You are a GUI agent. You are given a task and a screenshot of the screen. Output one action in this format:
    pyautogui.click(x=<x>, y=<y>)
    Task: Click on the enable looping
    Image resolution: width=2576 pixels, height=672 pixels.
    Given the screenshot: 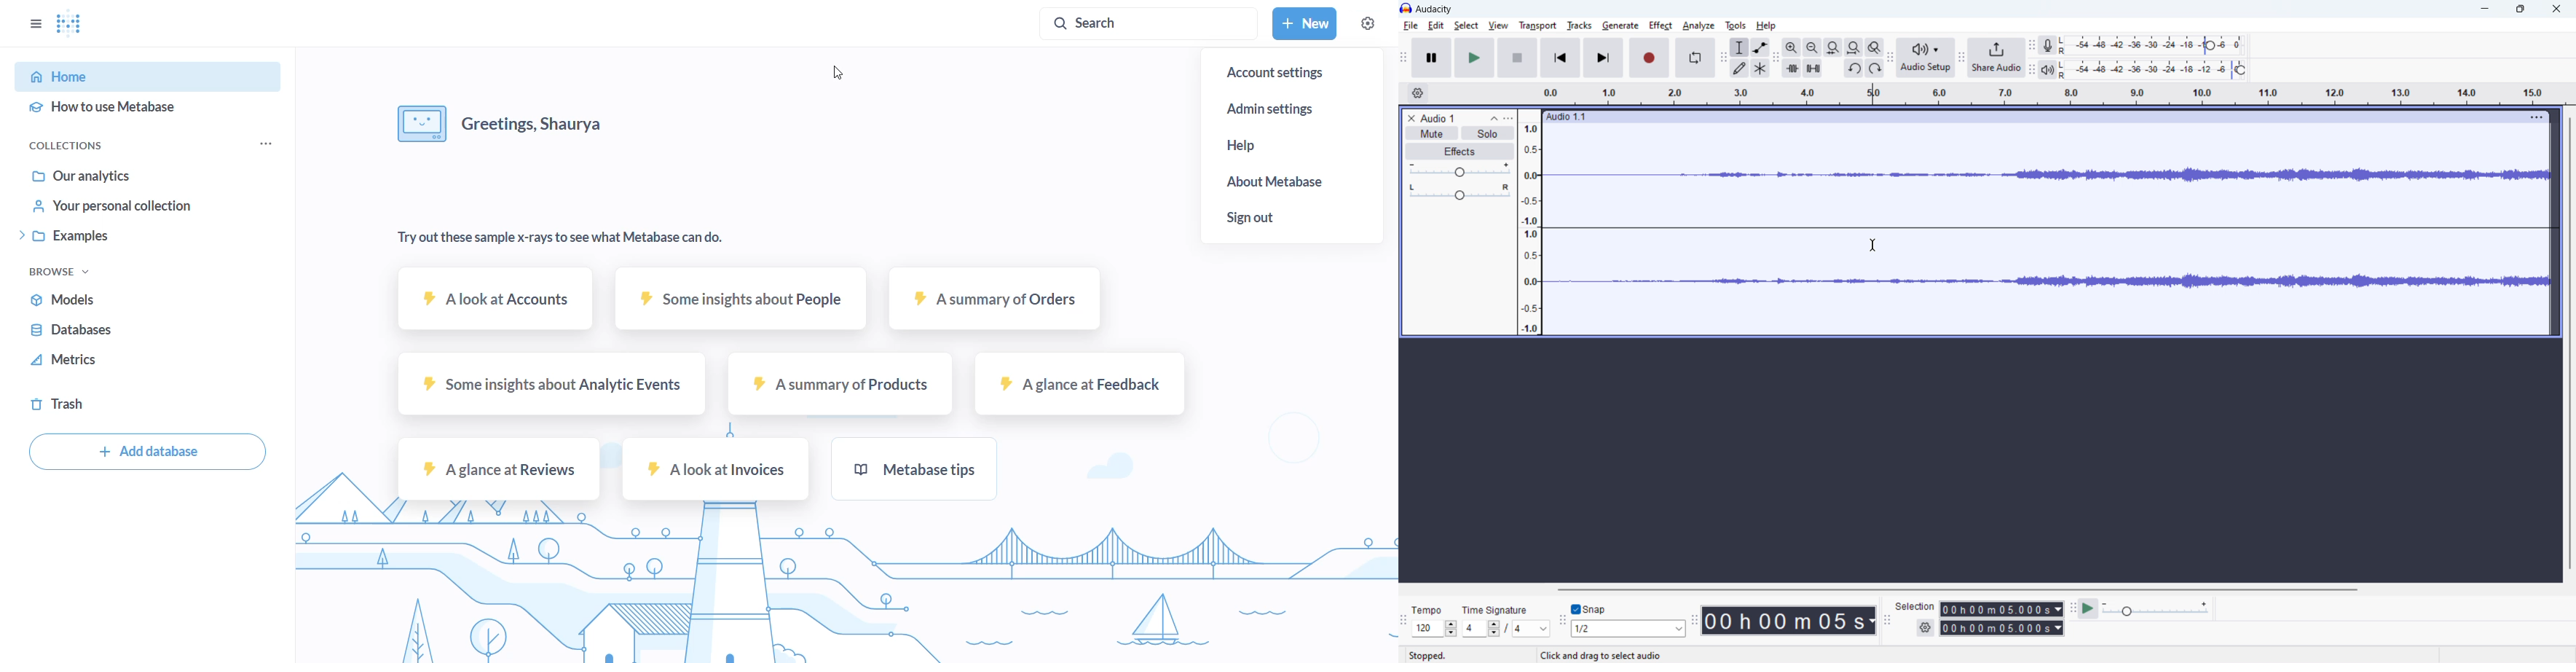 What is the action you would take?
    pyautogui.click(x=1695, y=58)
    